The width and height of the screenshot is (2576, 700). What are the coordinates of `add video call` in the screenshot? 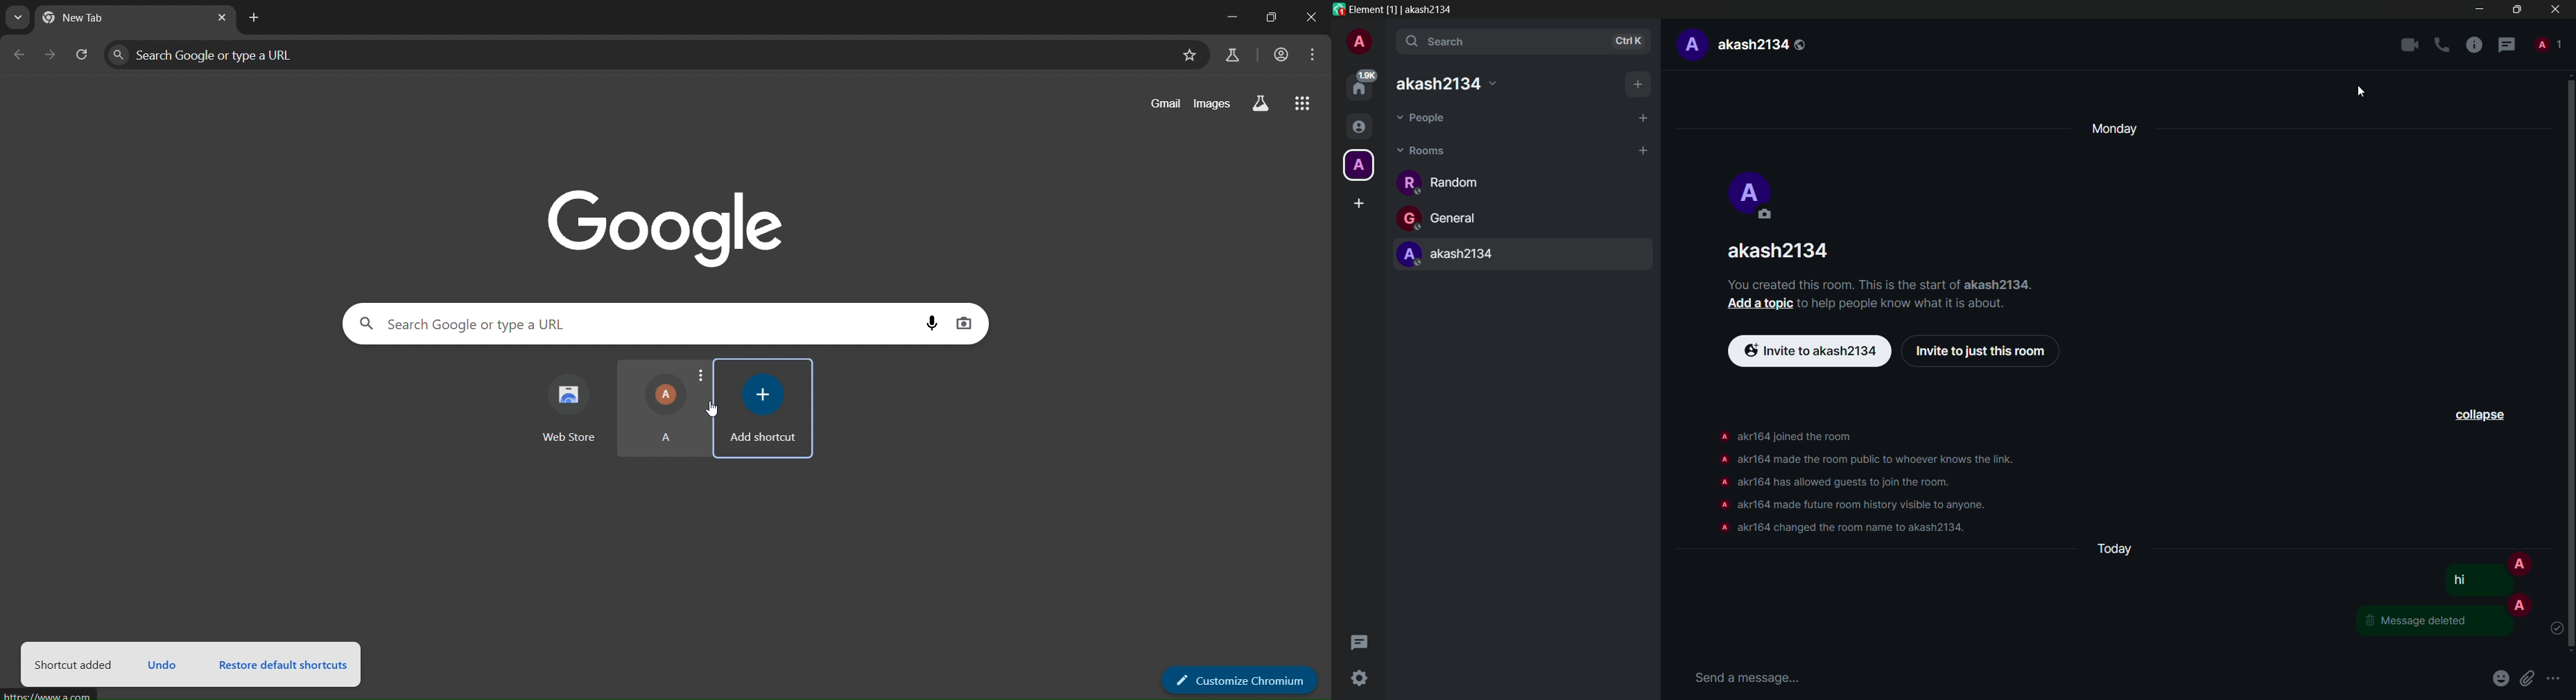 It's located at (2410, 45).